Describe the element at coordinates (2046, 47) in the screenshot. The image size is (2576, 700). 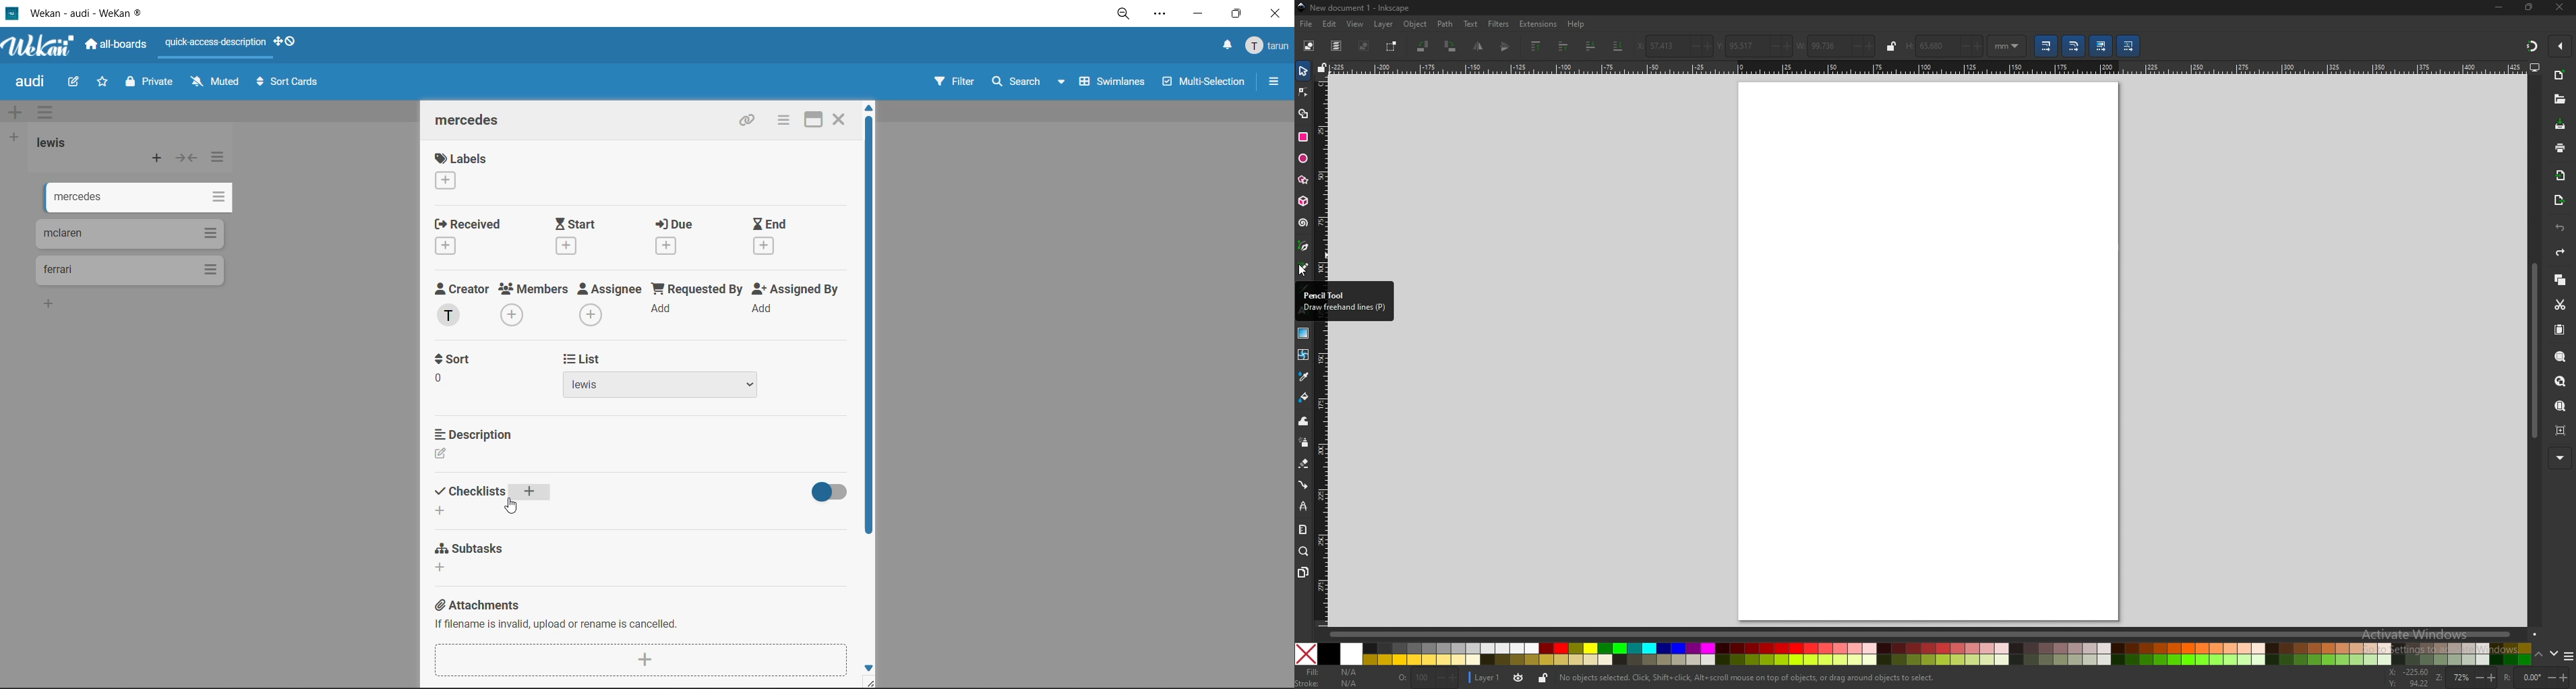
I see `scale stroke width` at that location.